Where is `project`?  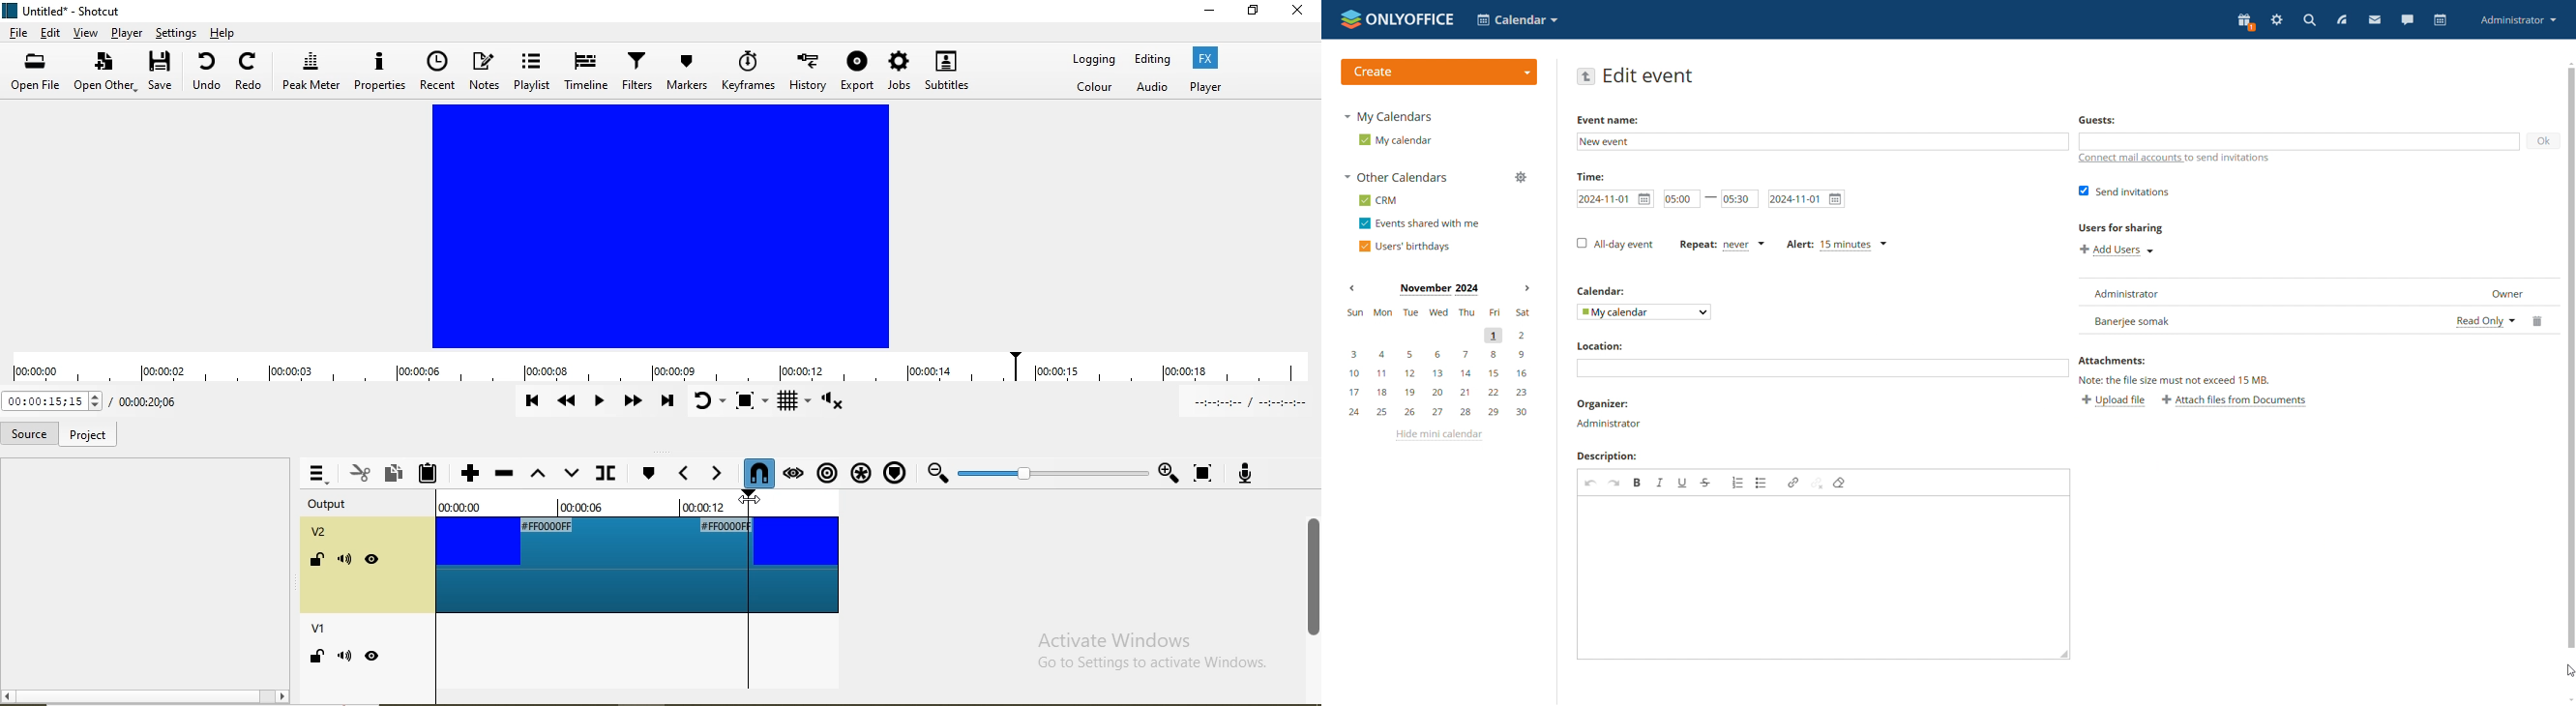 project is located at coordinates (86, 436).